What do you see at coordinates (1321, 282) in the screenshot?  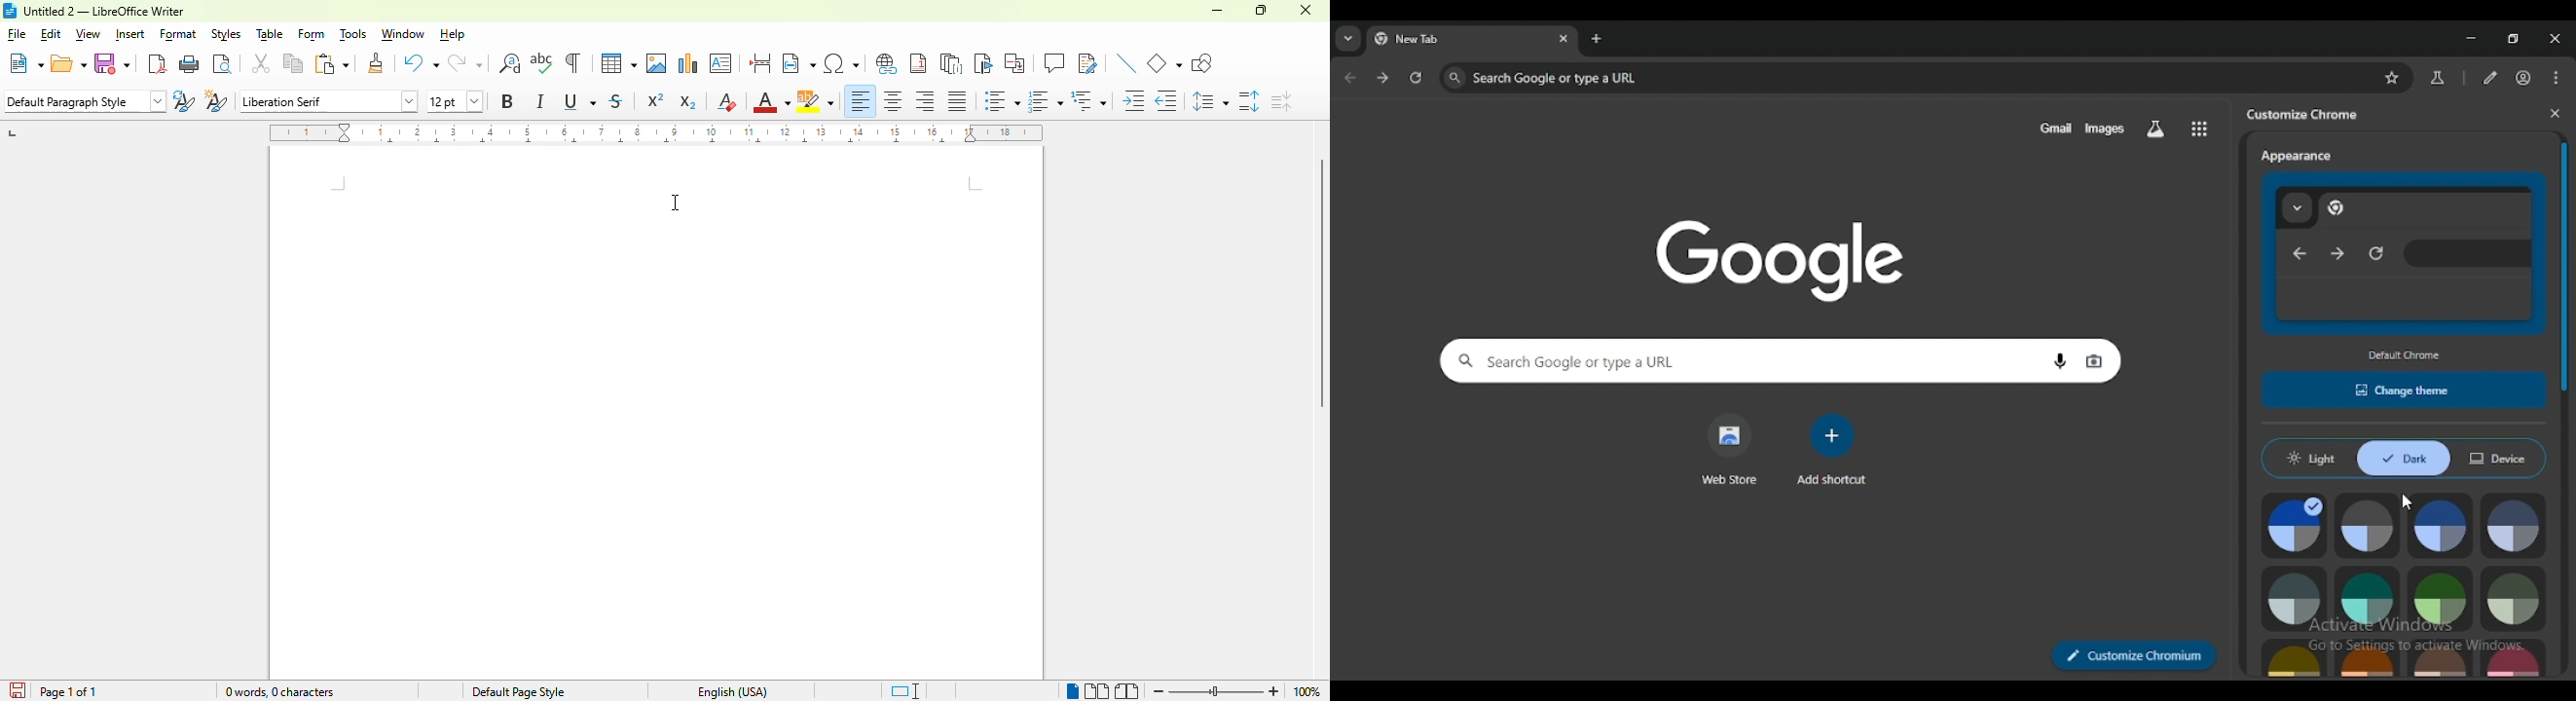 I see `vertical scroll bar` at bounding box center [1321, 282].